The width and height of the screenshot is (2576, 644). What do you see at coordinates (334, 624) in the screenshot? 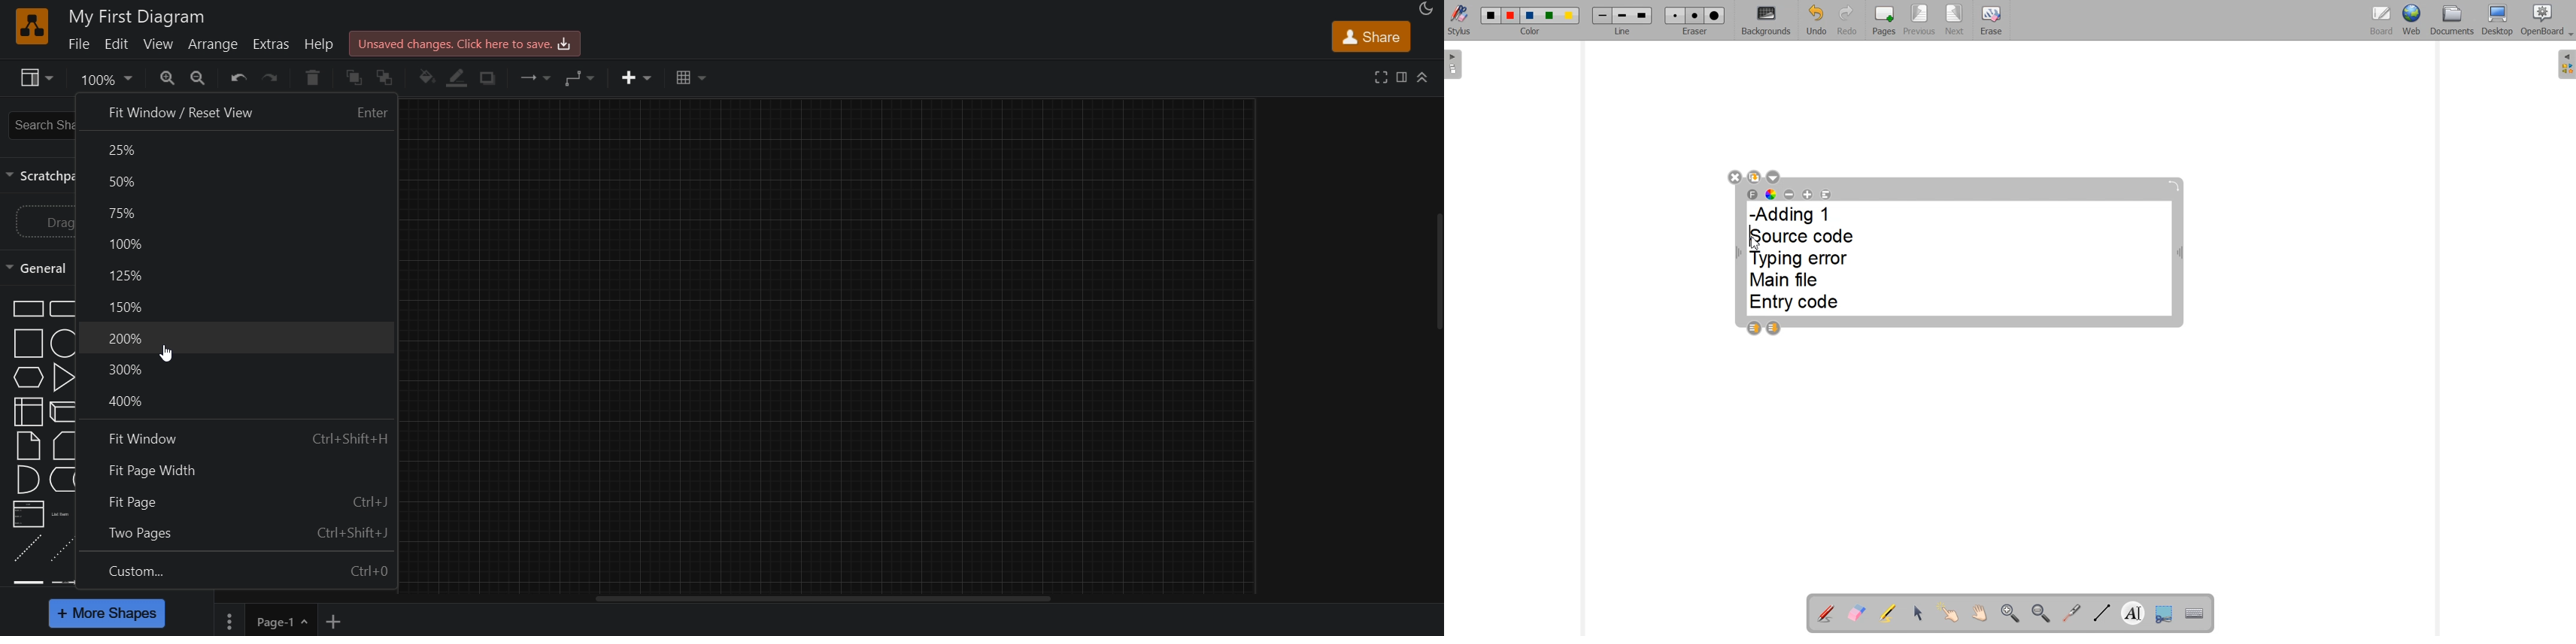
I see `new page` at bounding box center [334, 624].